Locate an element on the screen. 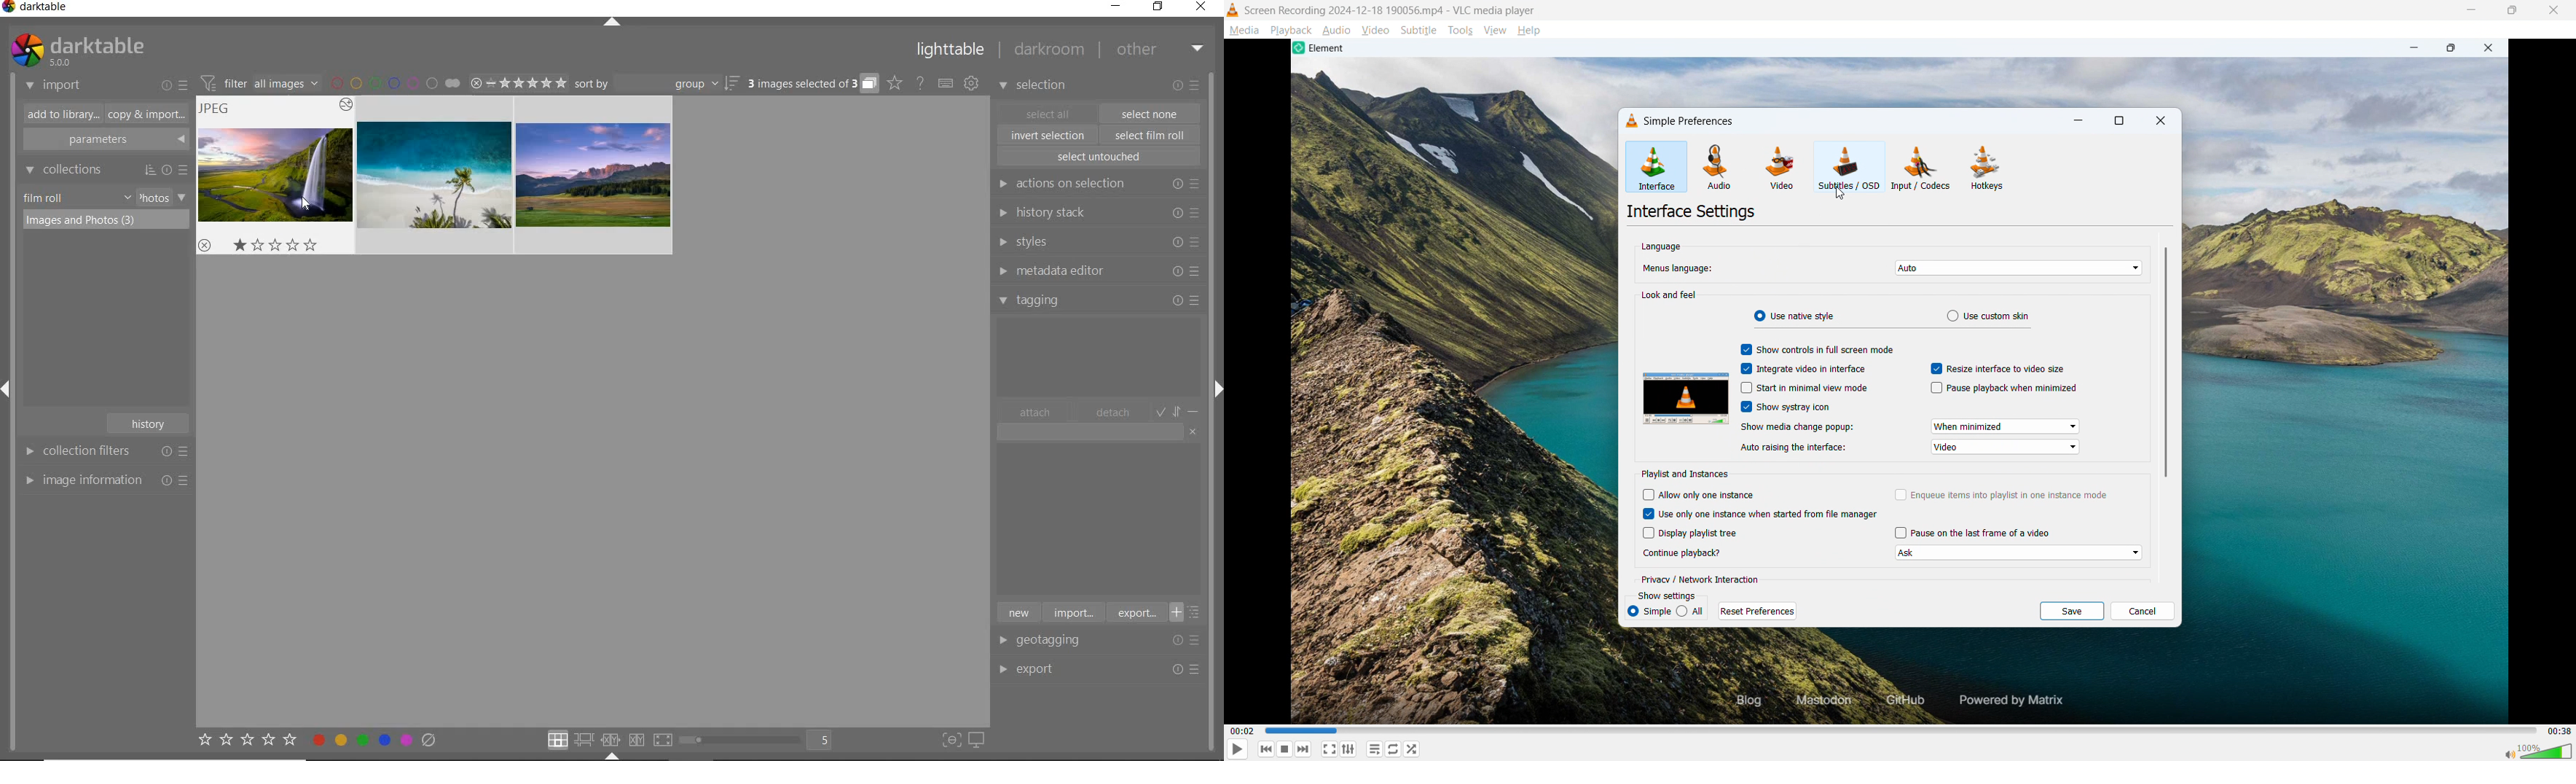  random  is located at coordinates (1413, 749).